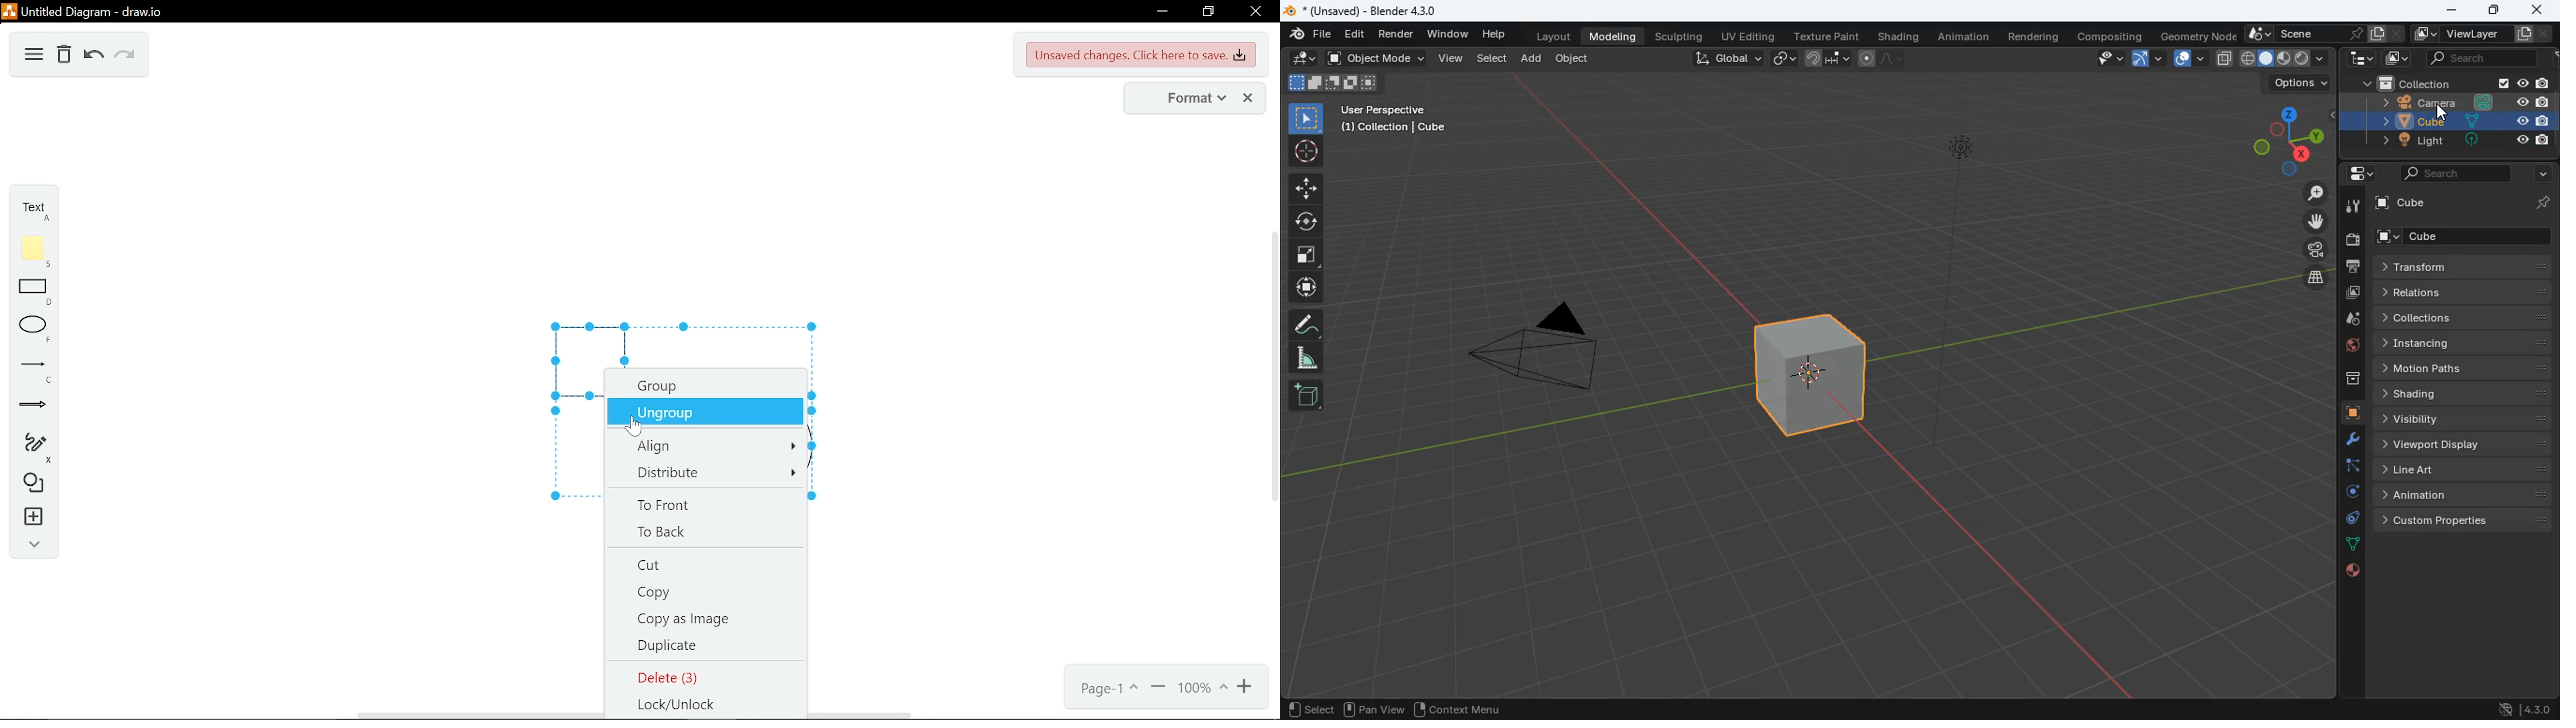 This screenshot has height=728, width=2576. Describe the element at coordinates (1371, 12) in the screenshot. I see `blender` at that location.